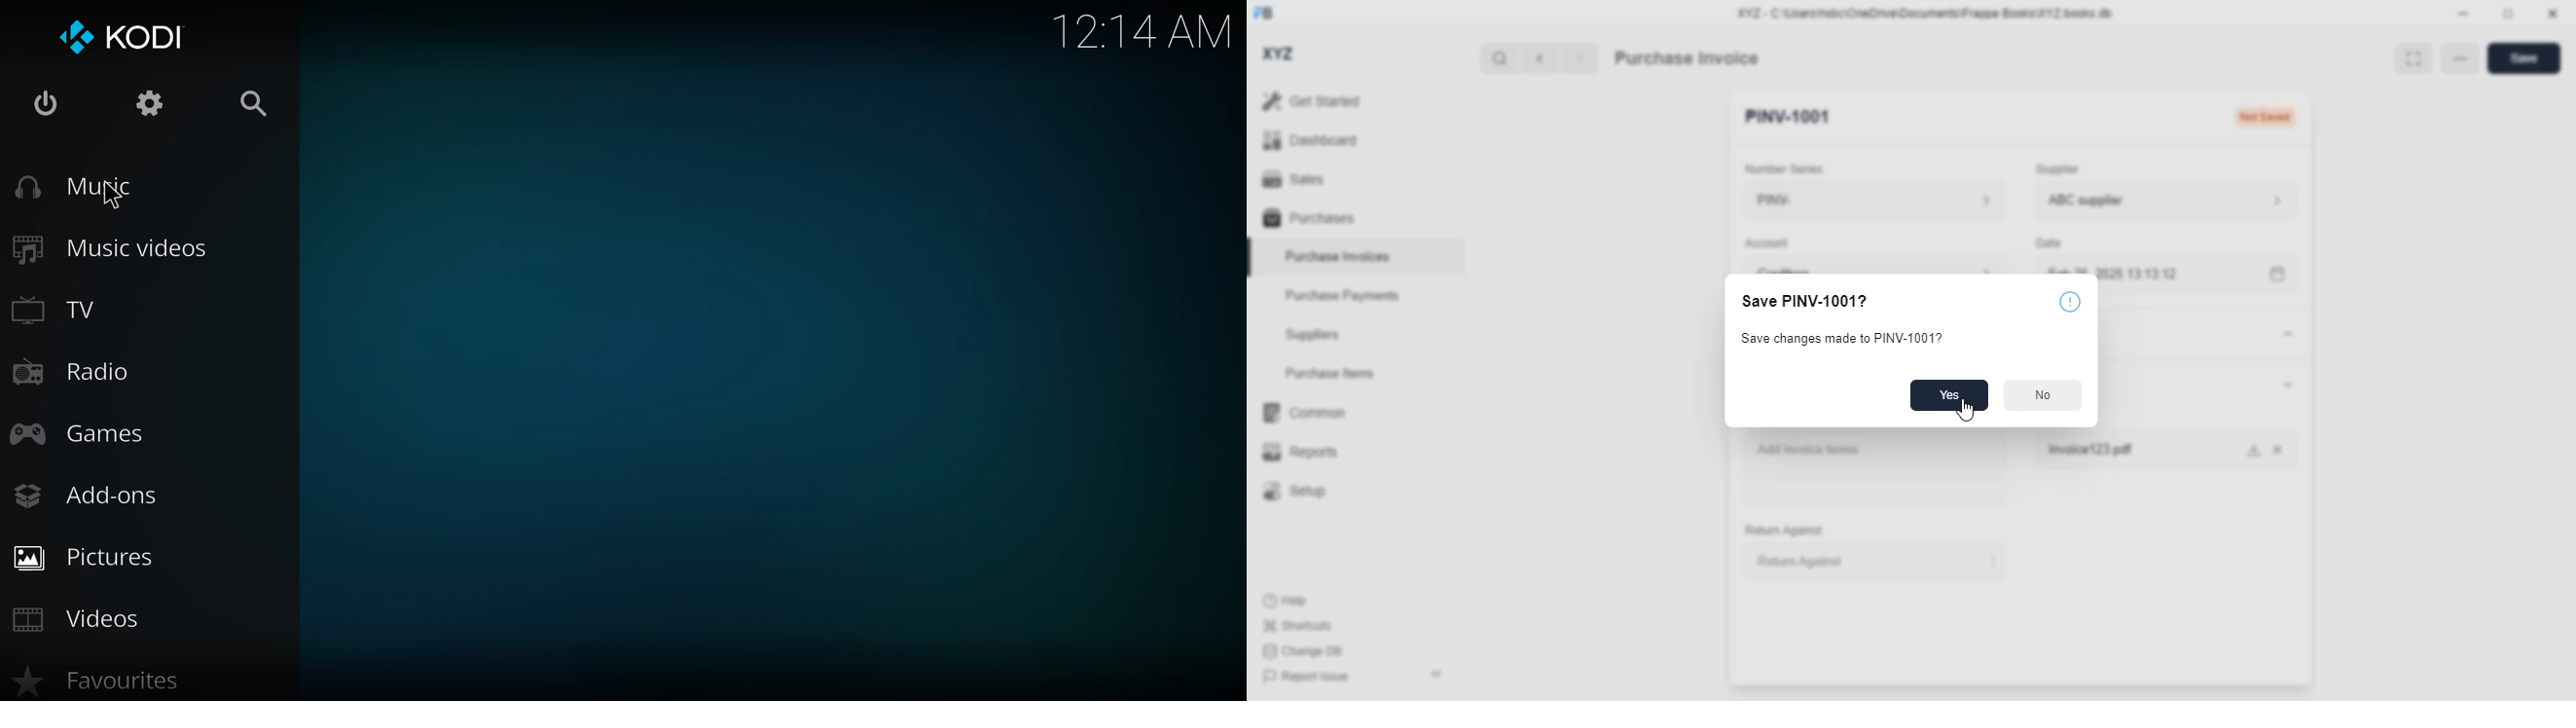  Describe the element at coordinates (64, 309) in the screenshot. I see `tv` at that location.